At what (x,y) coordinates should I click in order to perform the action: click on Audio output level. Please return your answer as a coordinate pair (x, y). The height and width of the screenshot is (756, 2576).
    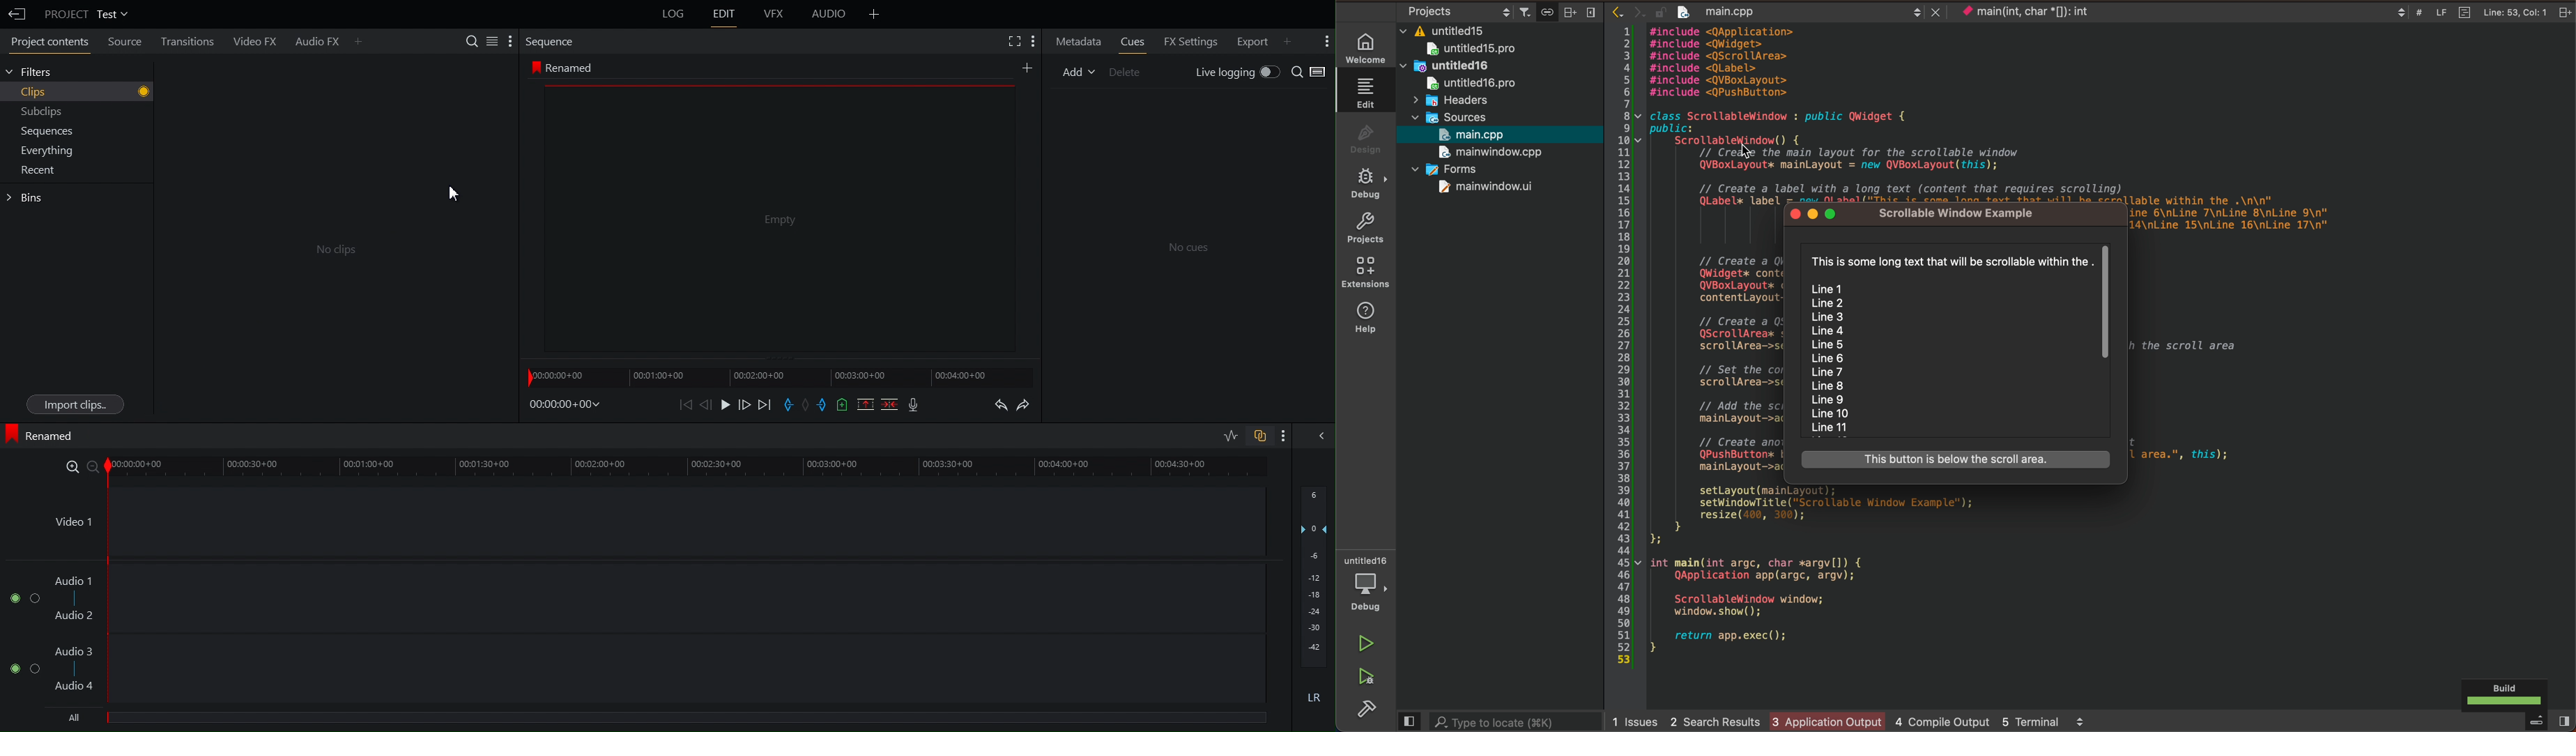
    Looking at the image, I should click on (1312, 602).